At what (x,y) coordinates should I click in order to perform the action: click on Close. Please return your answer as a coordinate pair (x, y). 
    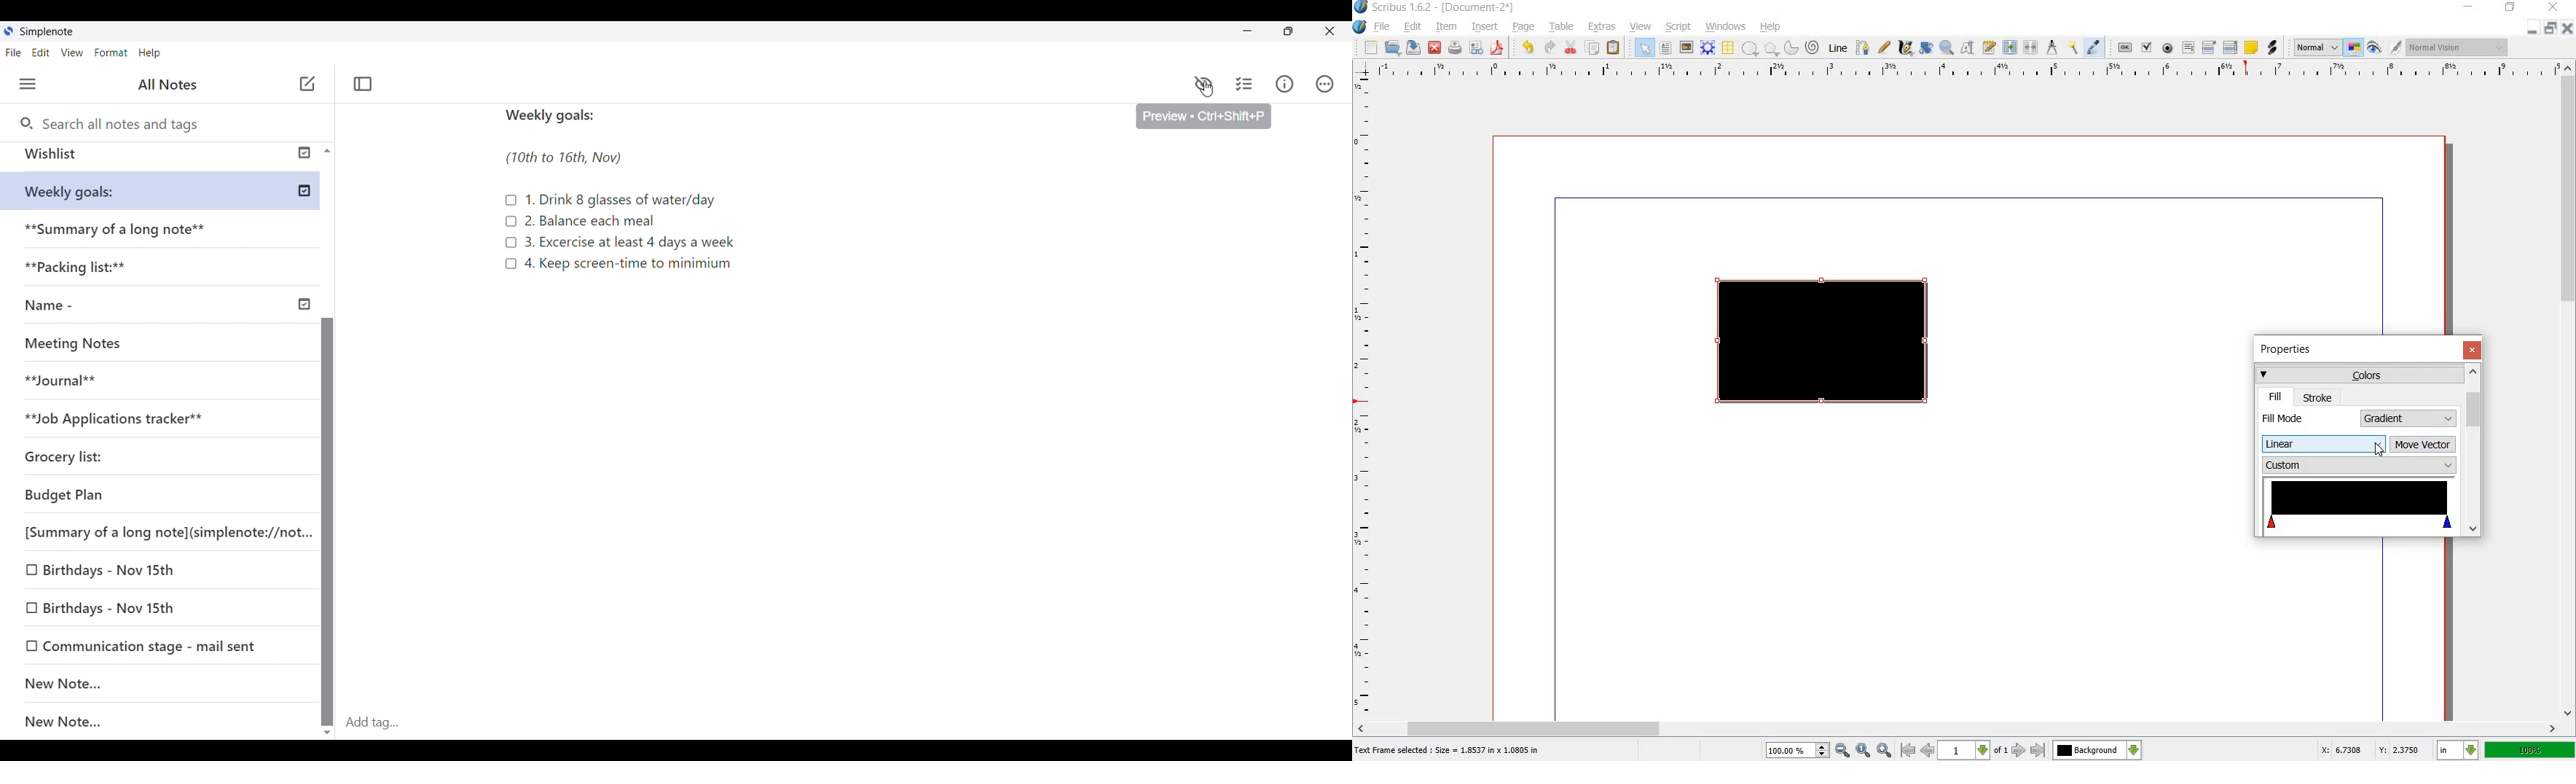
    Looking at the image, I should click on (1335, 30).